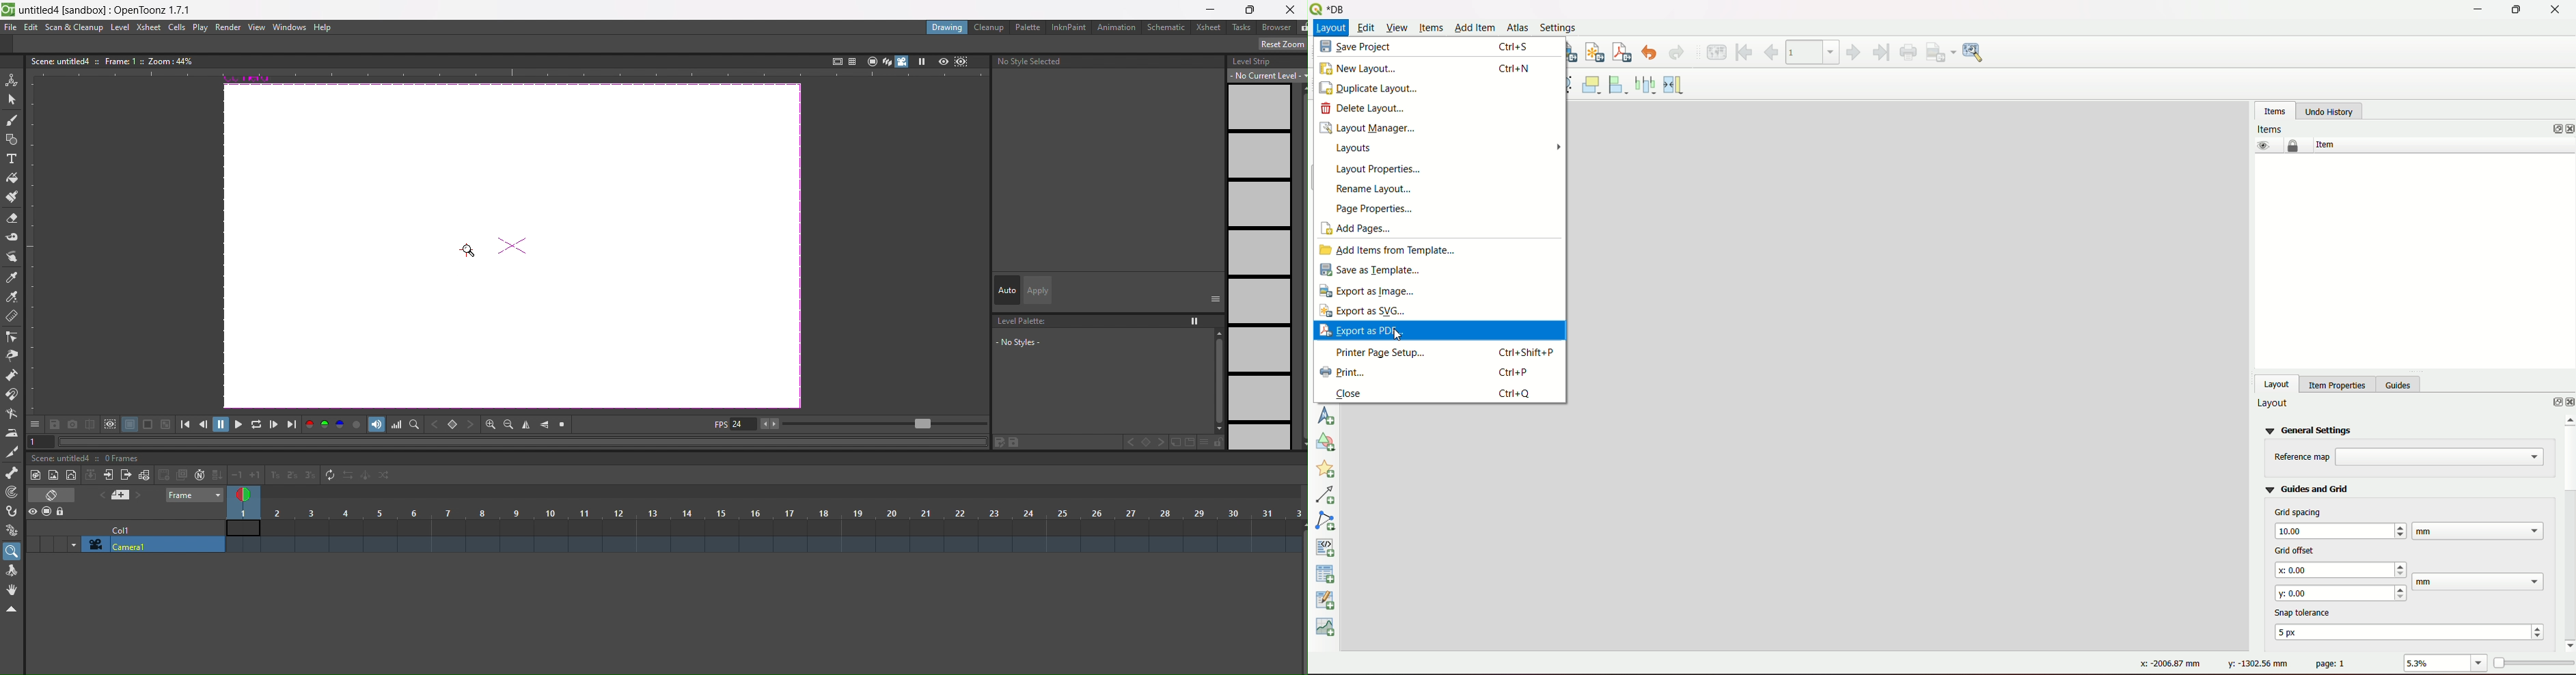 The height and width of the screenshot is (700, 2576). Describe the element at coordinates (310, 425) in the screenshot. I see `red` at that location.